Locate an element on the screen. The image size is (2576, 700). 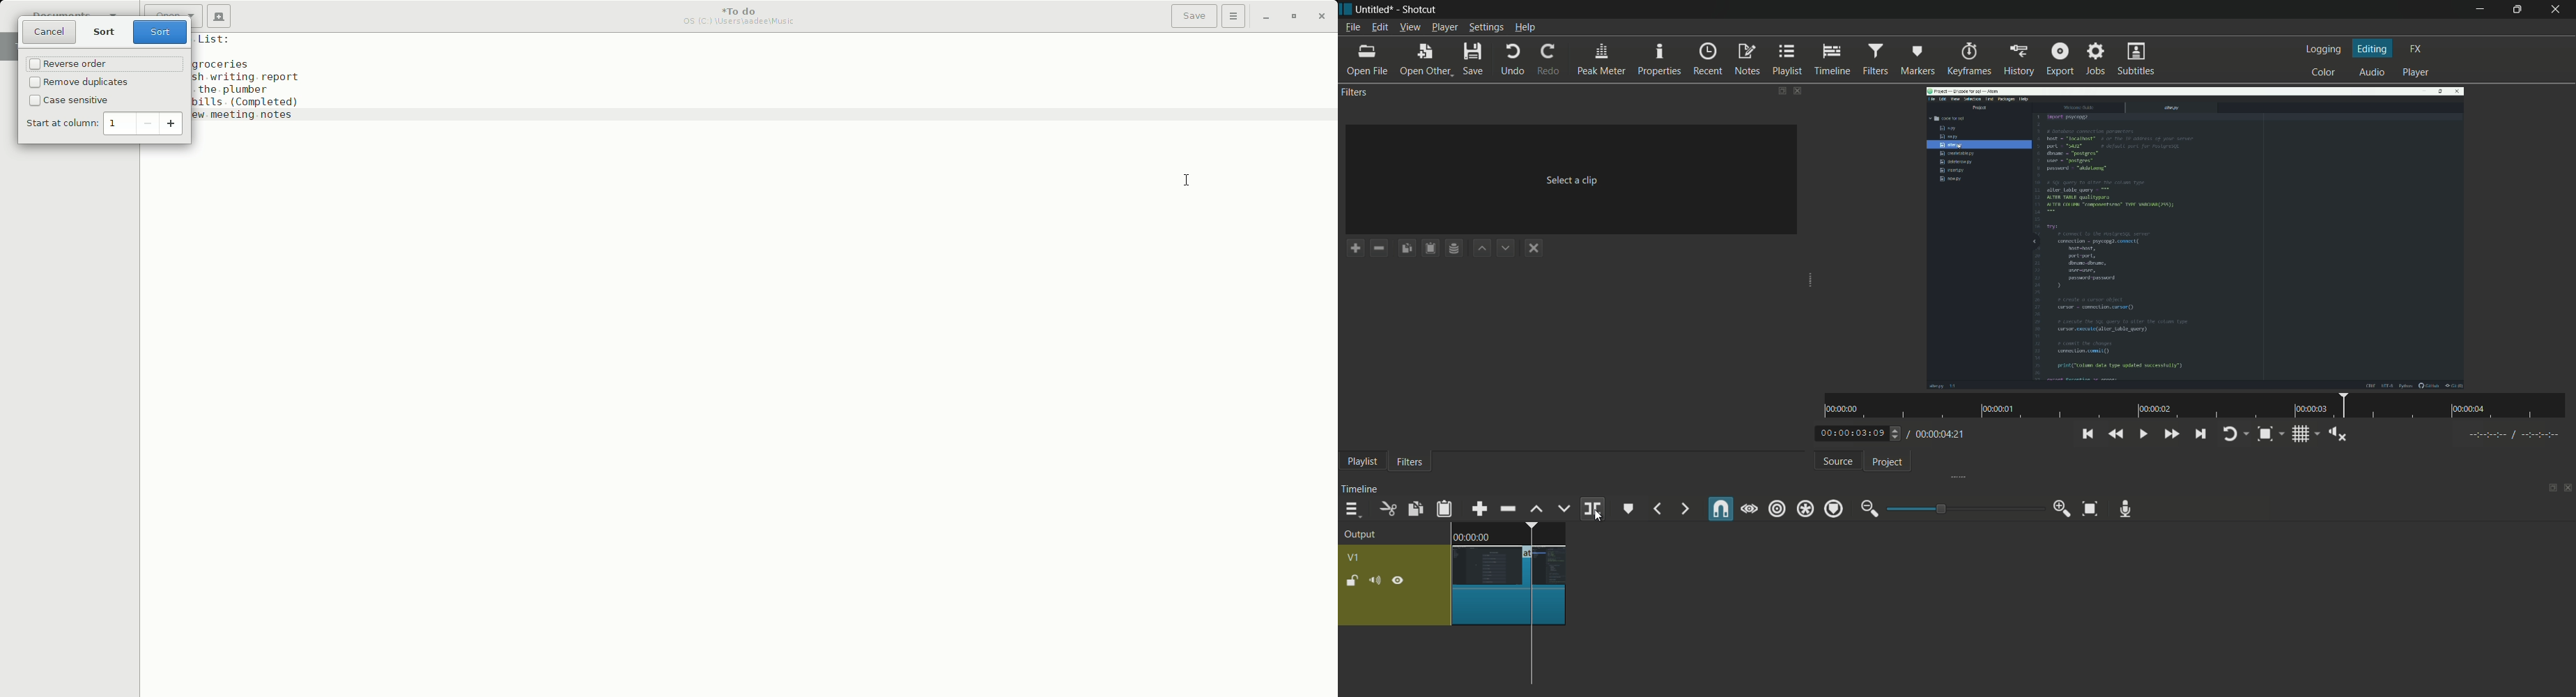
view menu is located at coordinates (1411, 27).